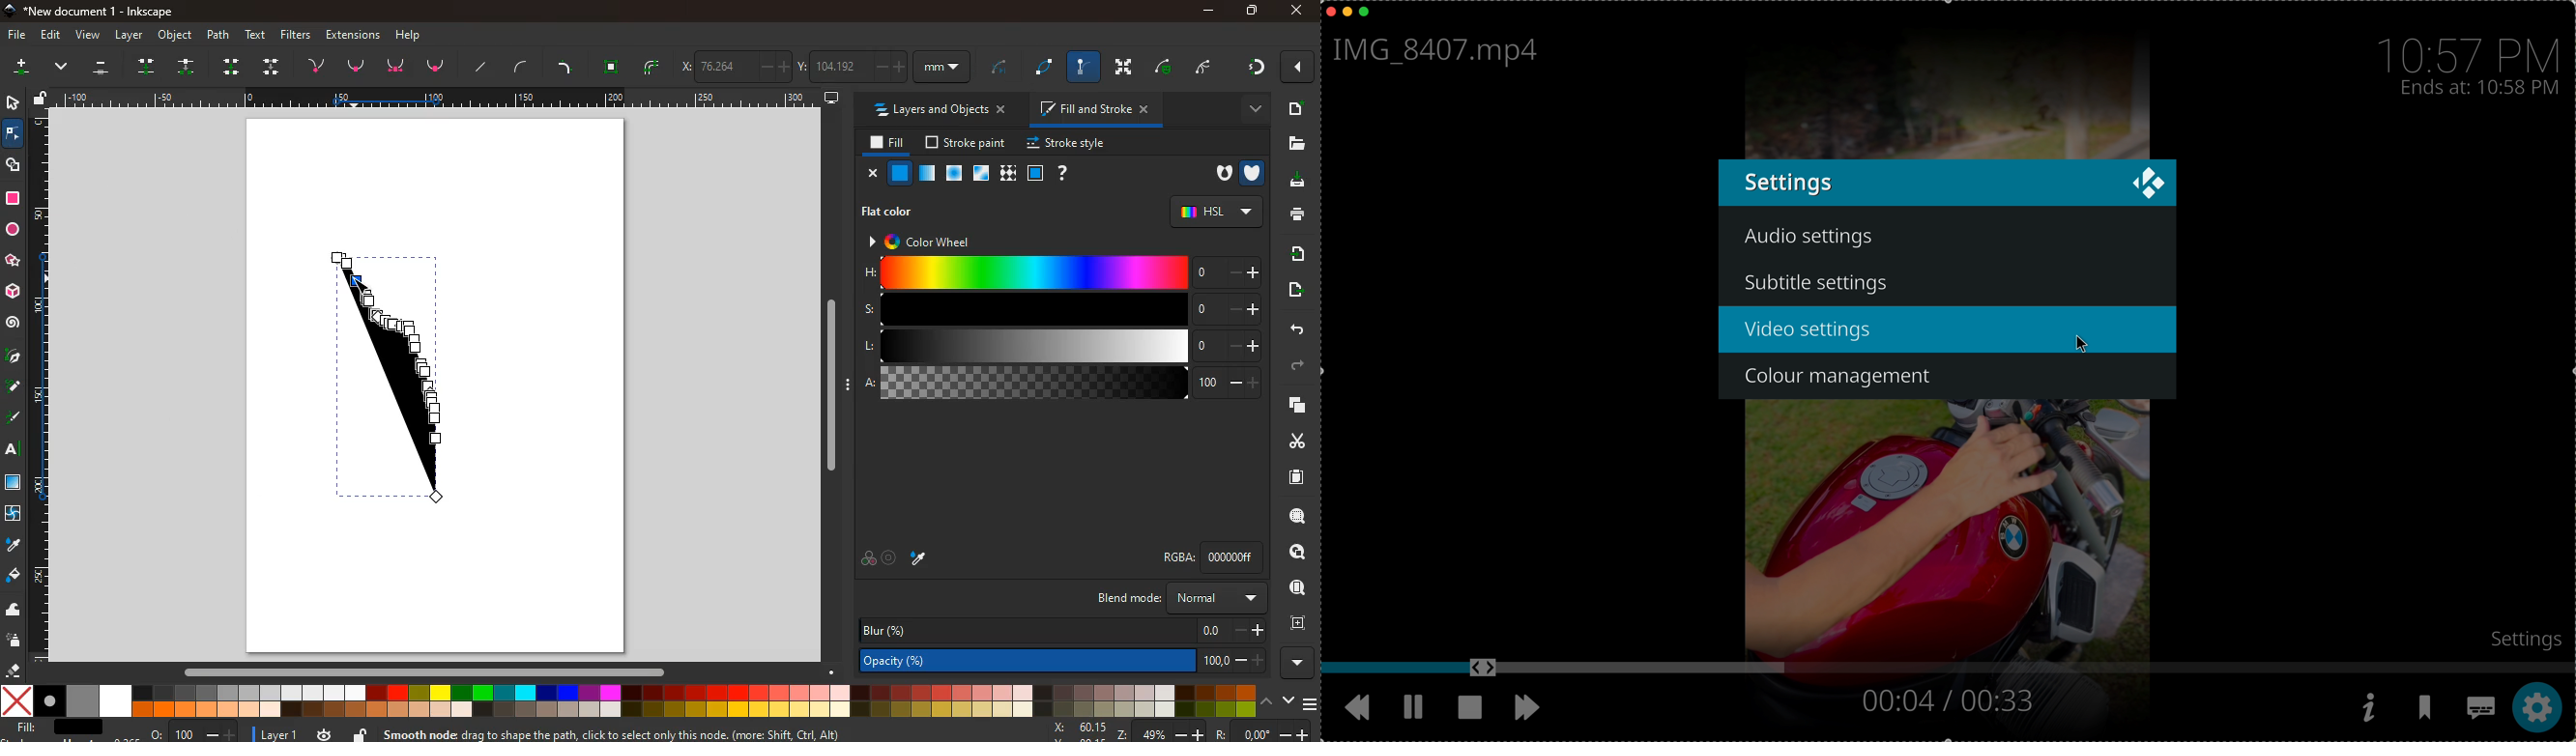 This screenshot has width=2576, height=756. I want to click on audio settings, so click(1809, 237).